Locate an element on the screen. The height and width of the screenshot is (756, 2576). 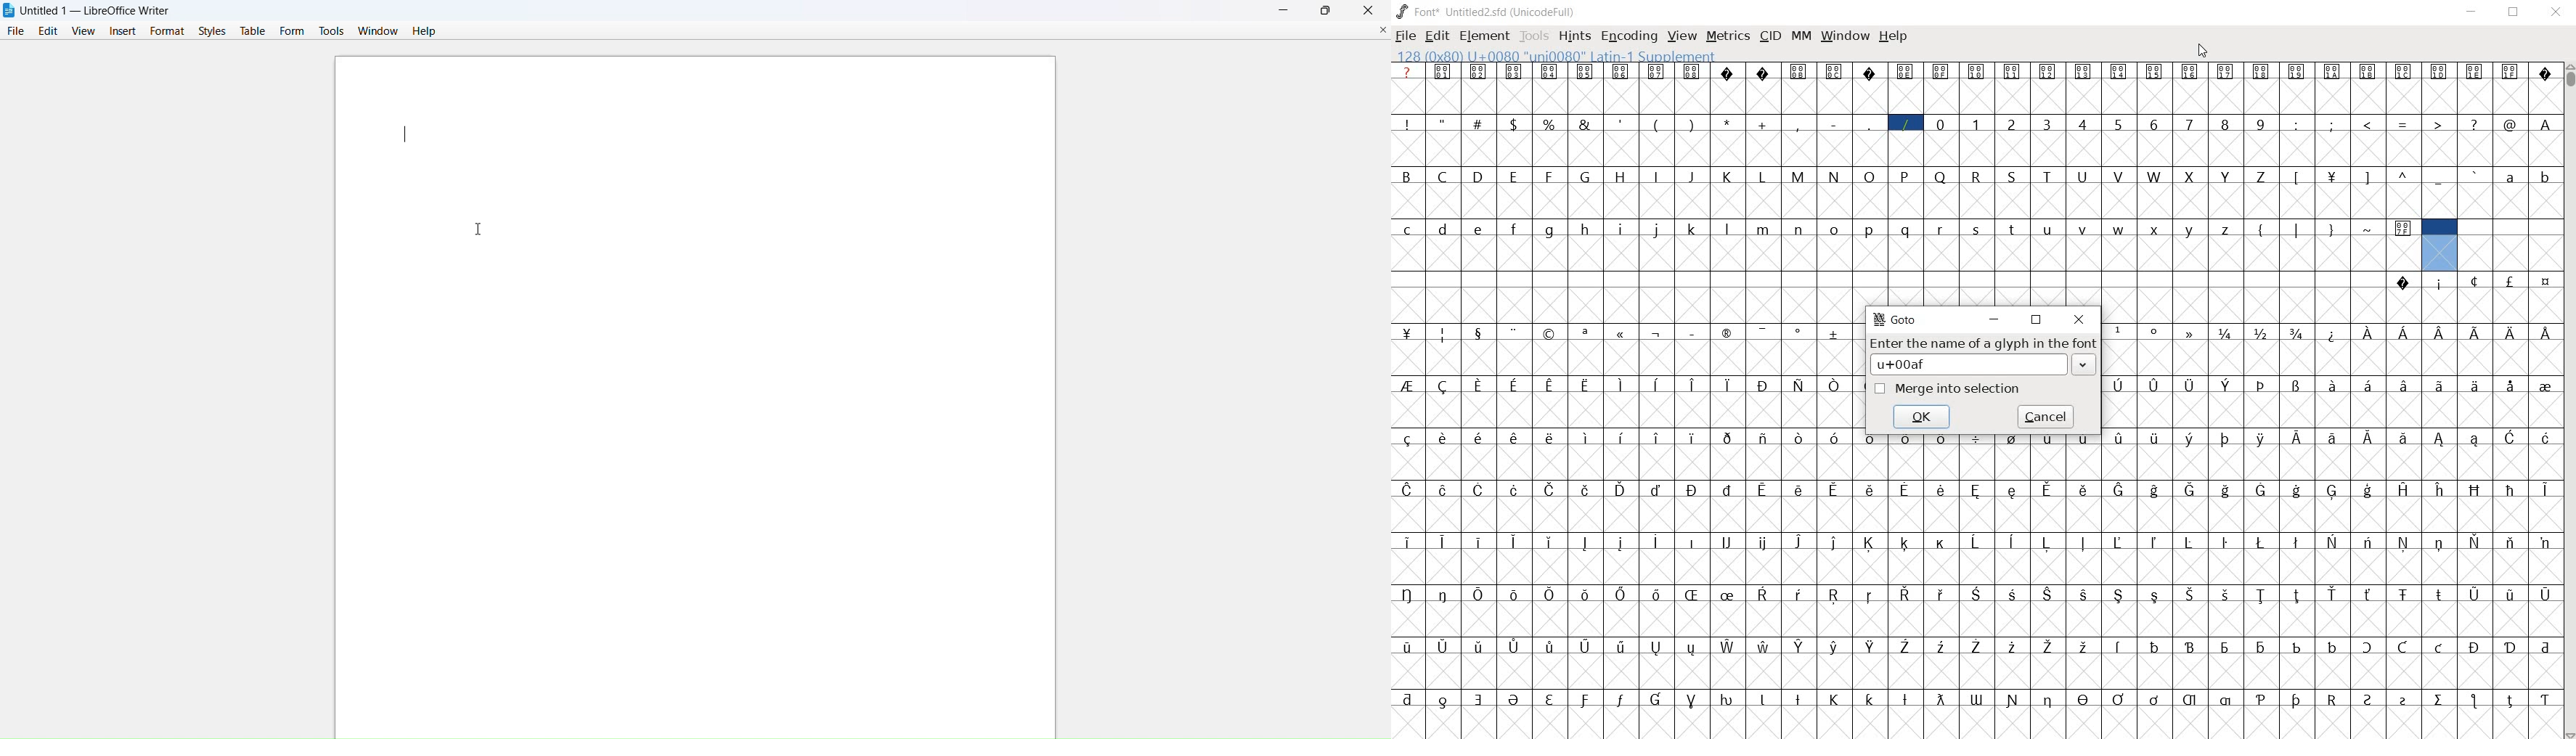
Symbol is located at coordinates (1764, 436).